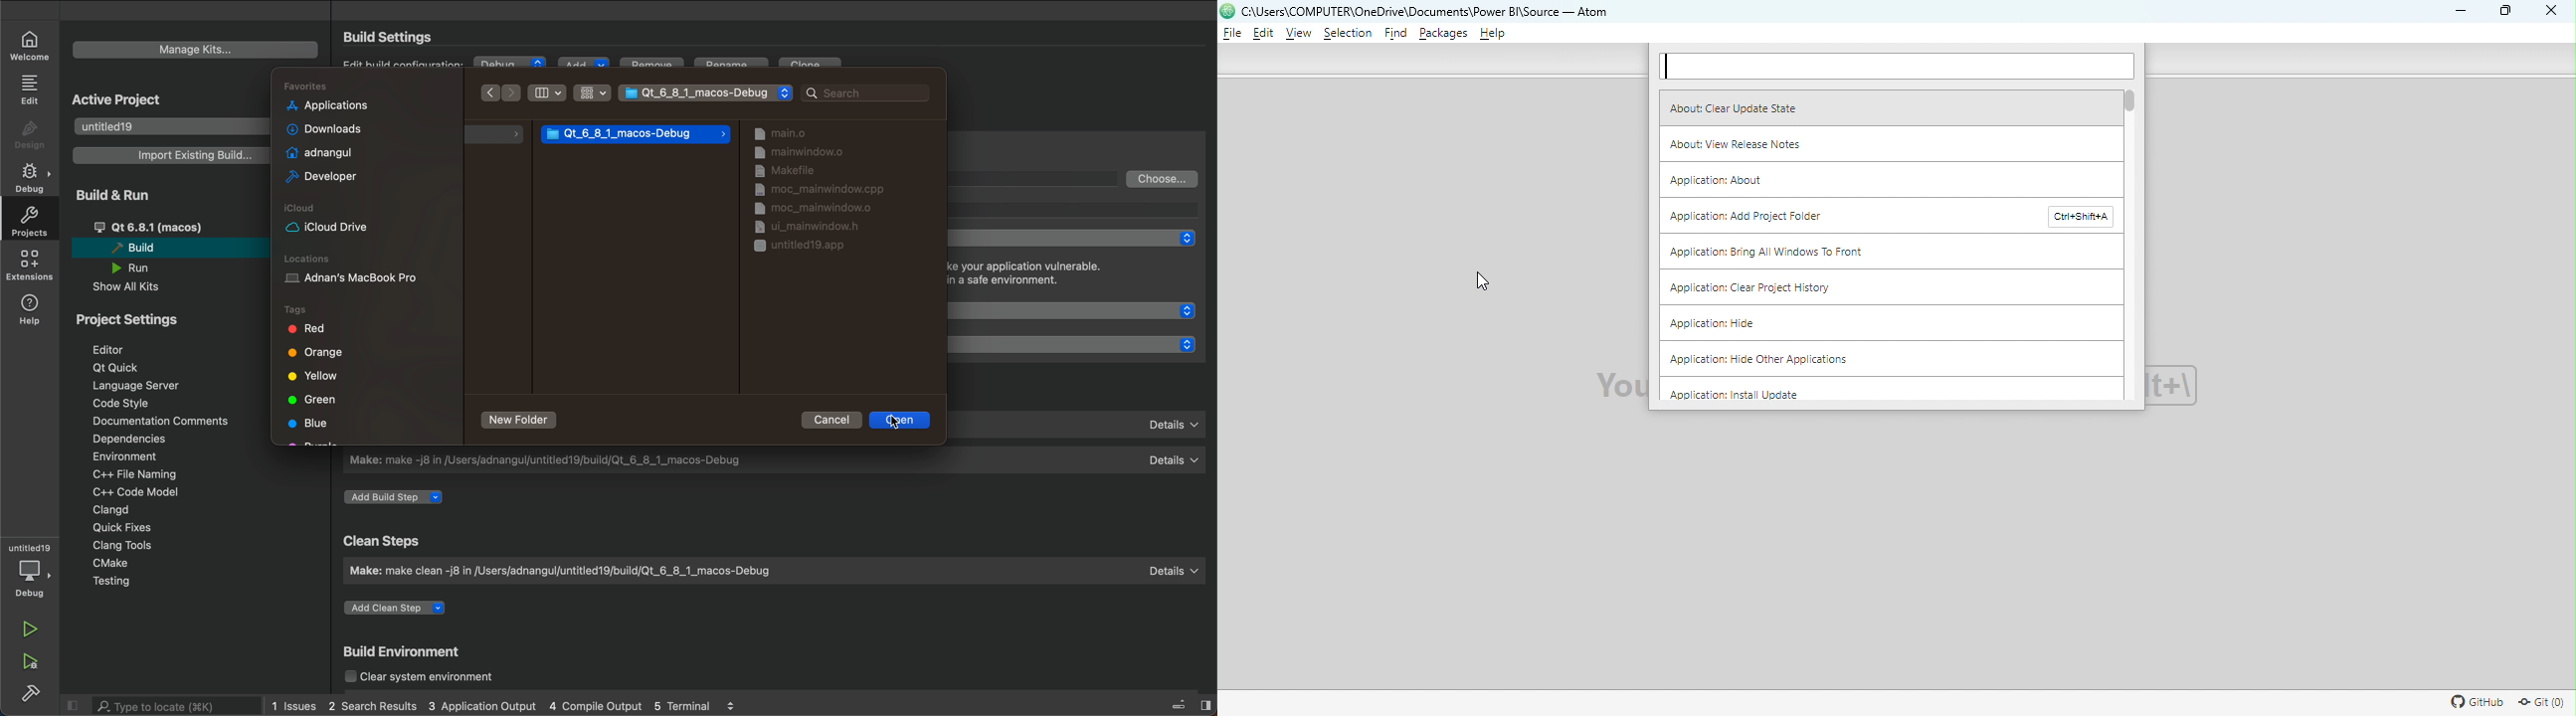 This screenshot has height=728, width=2576. I want to click on run, so click(32, 630).